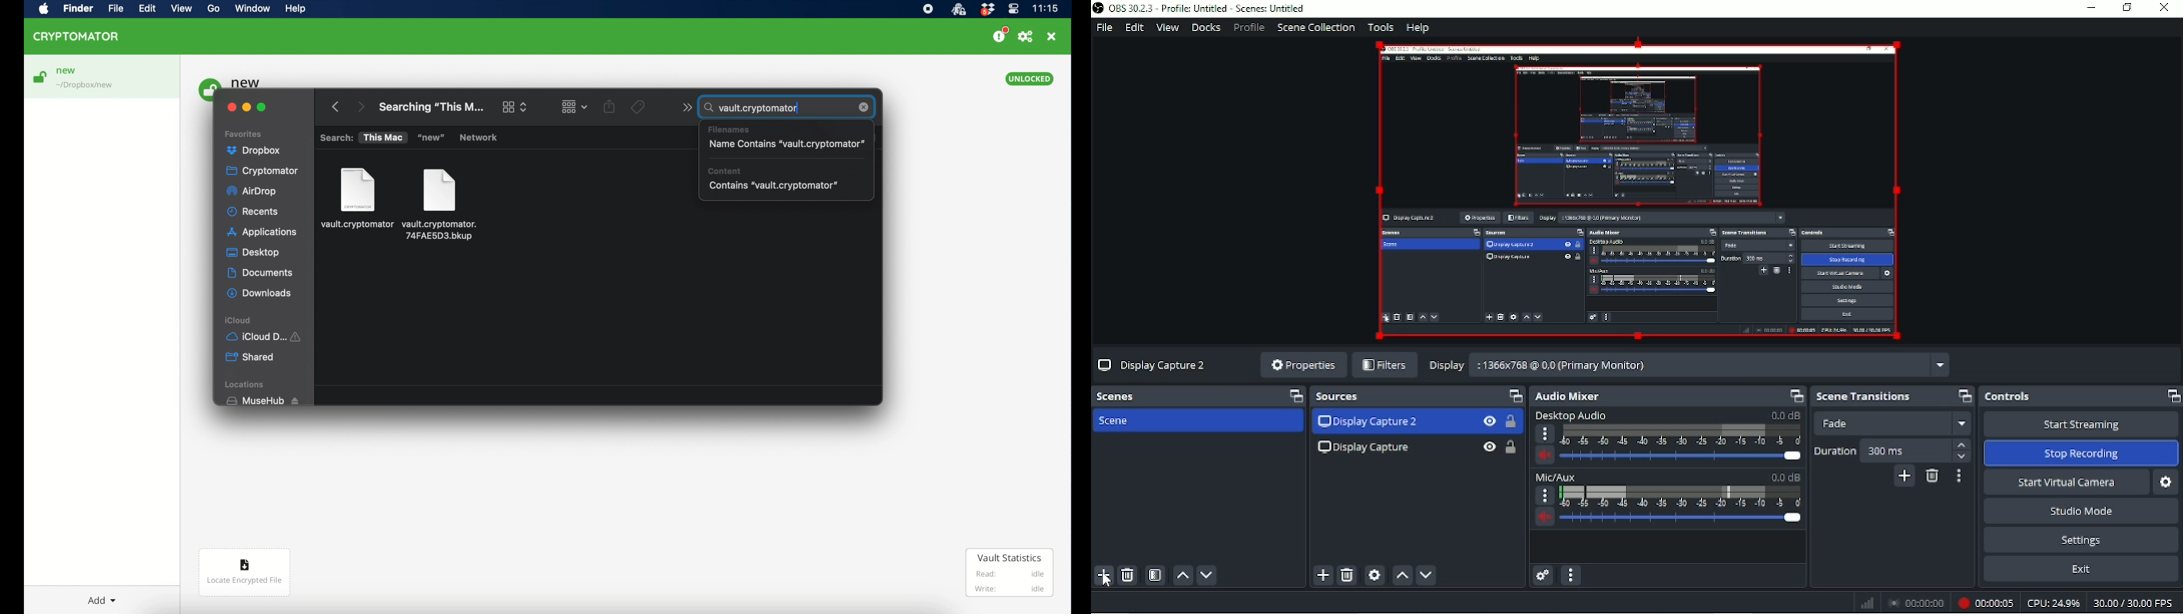 This screenshot has width=2184, height=616. I want to click on CPU: 24.9%, so click(2053, 604).